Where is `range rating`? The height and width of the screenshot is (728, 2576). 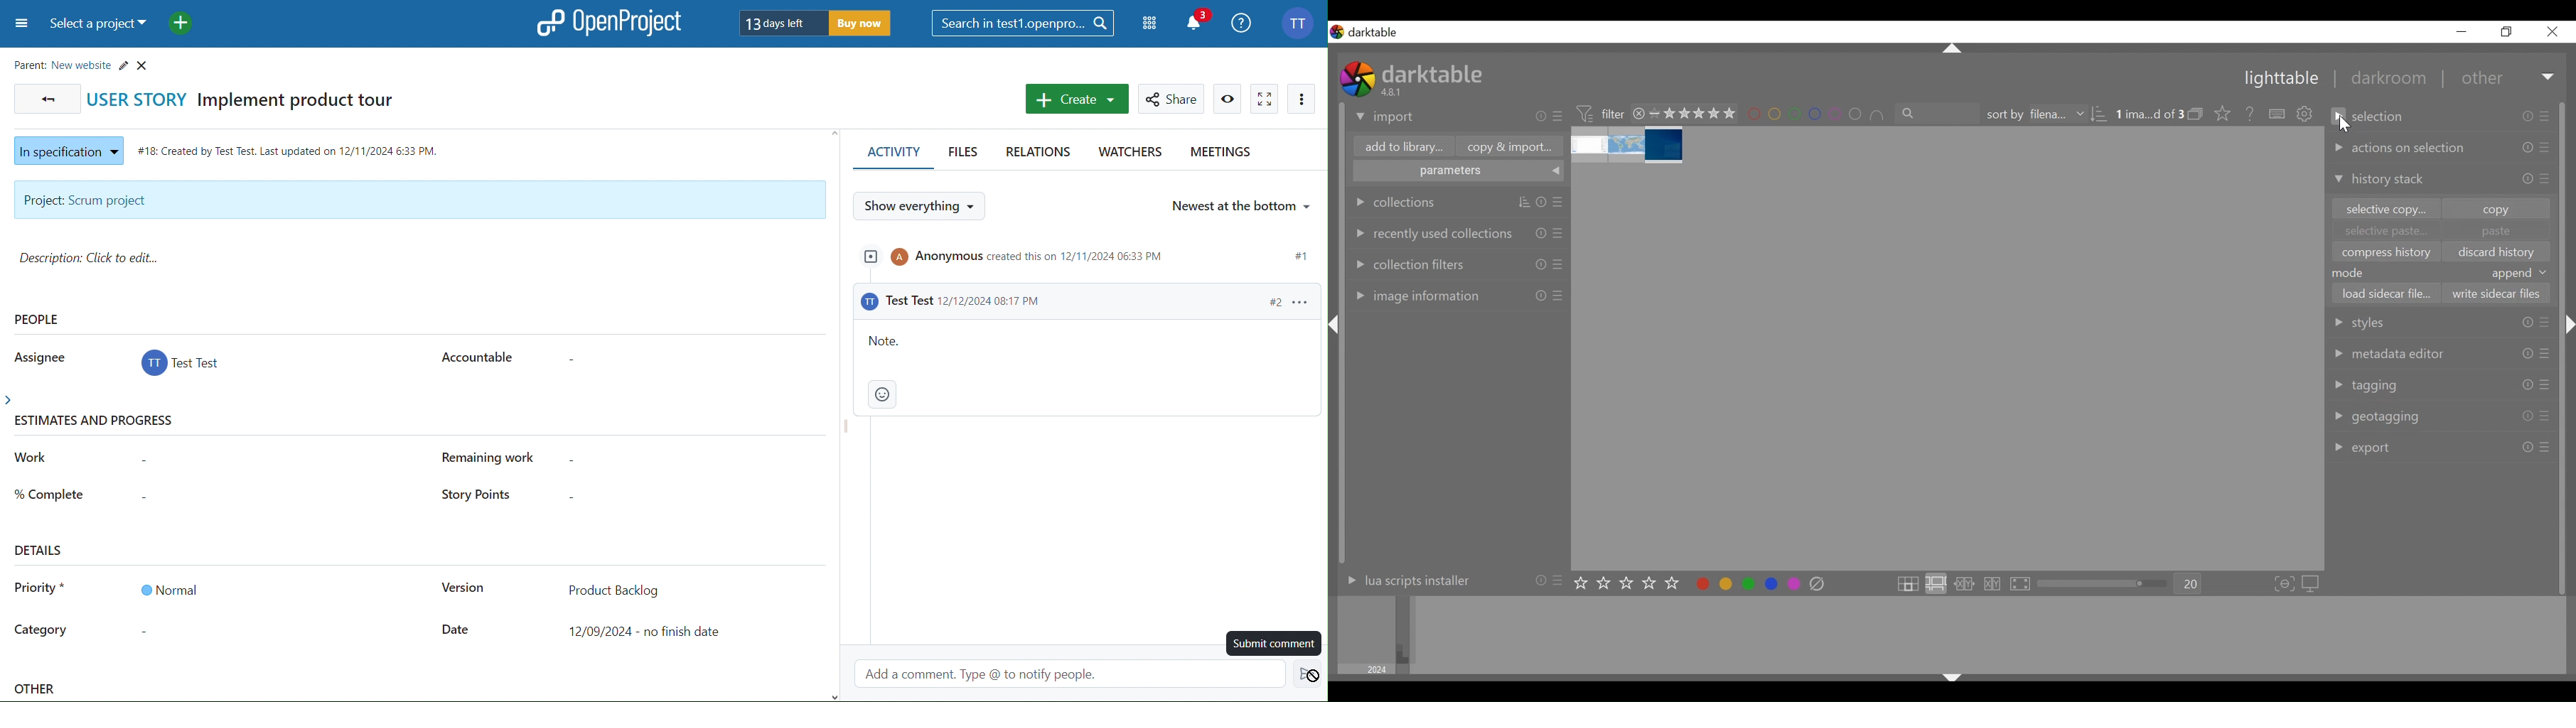
range rating is located at coordinates (1693, 114).